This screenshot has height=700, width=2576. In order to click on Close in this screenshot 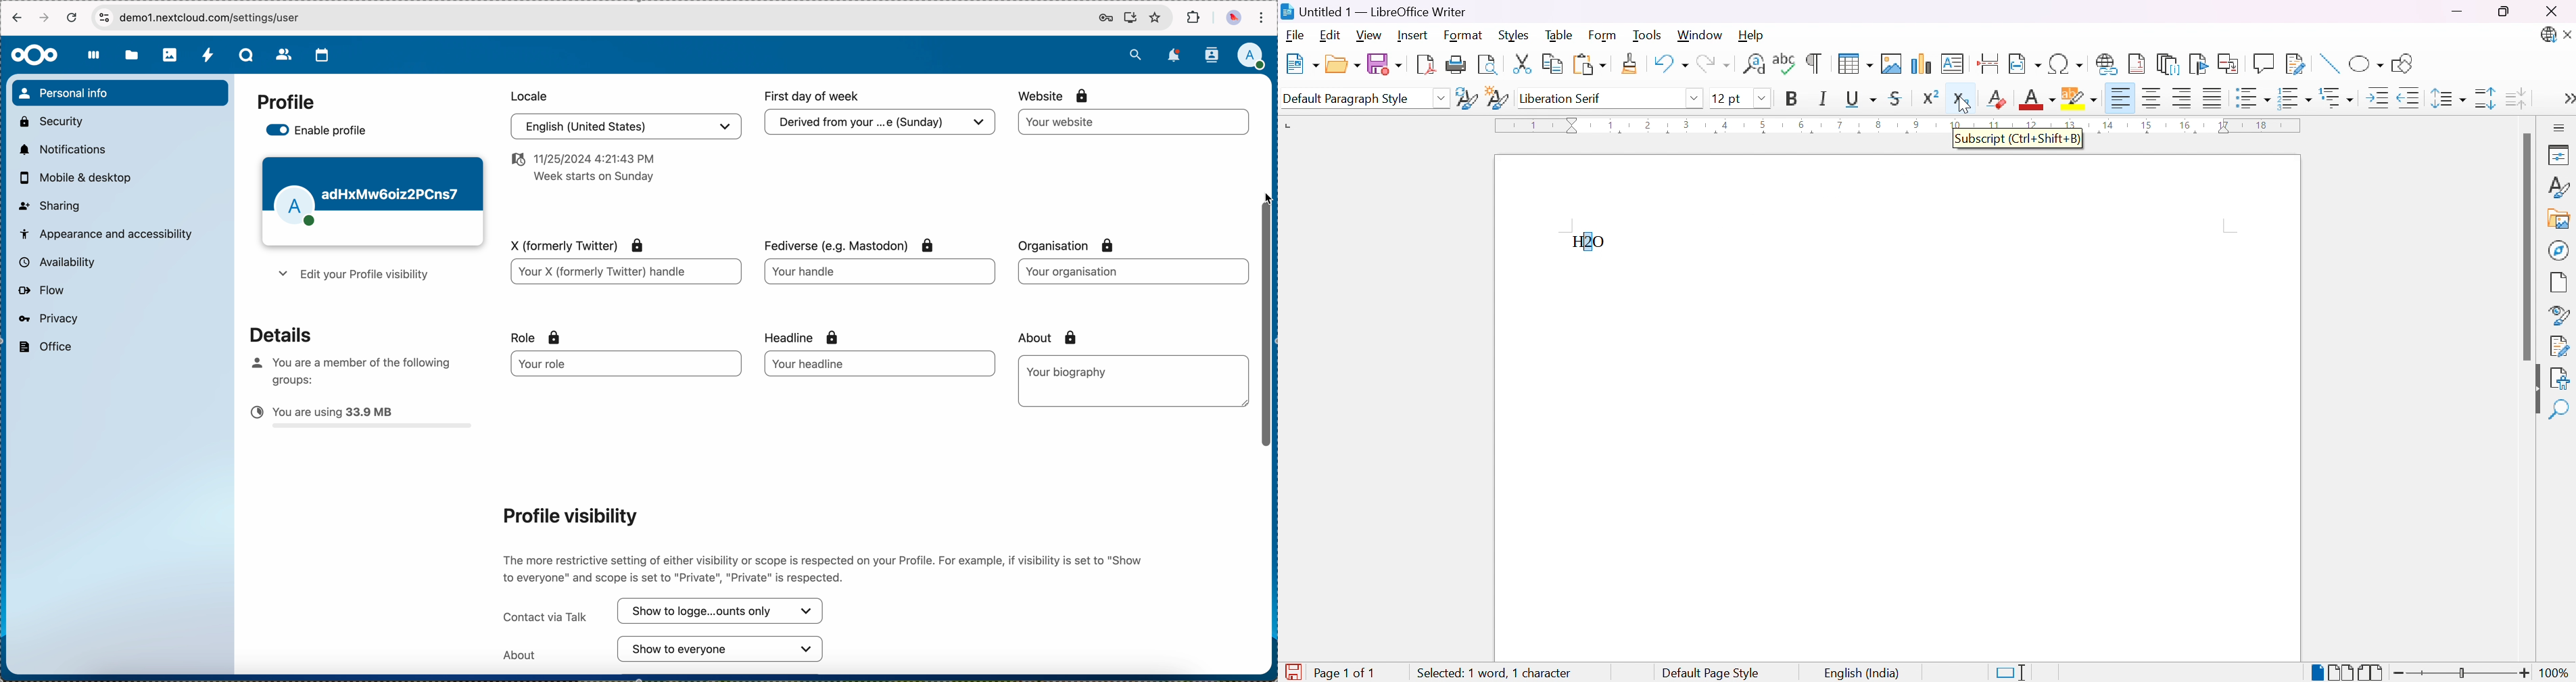, I will do `click(2551, 12)`.